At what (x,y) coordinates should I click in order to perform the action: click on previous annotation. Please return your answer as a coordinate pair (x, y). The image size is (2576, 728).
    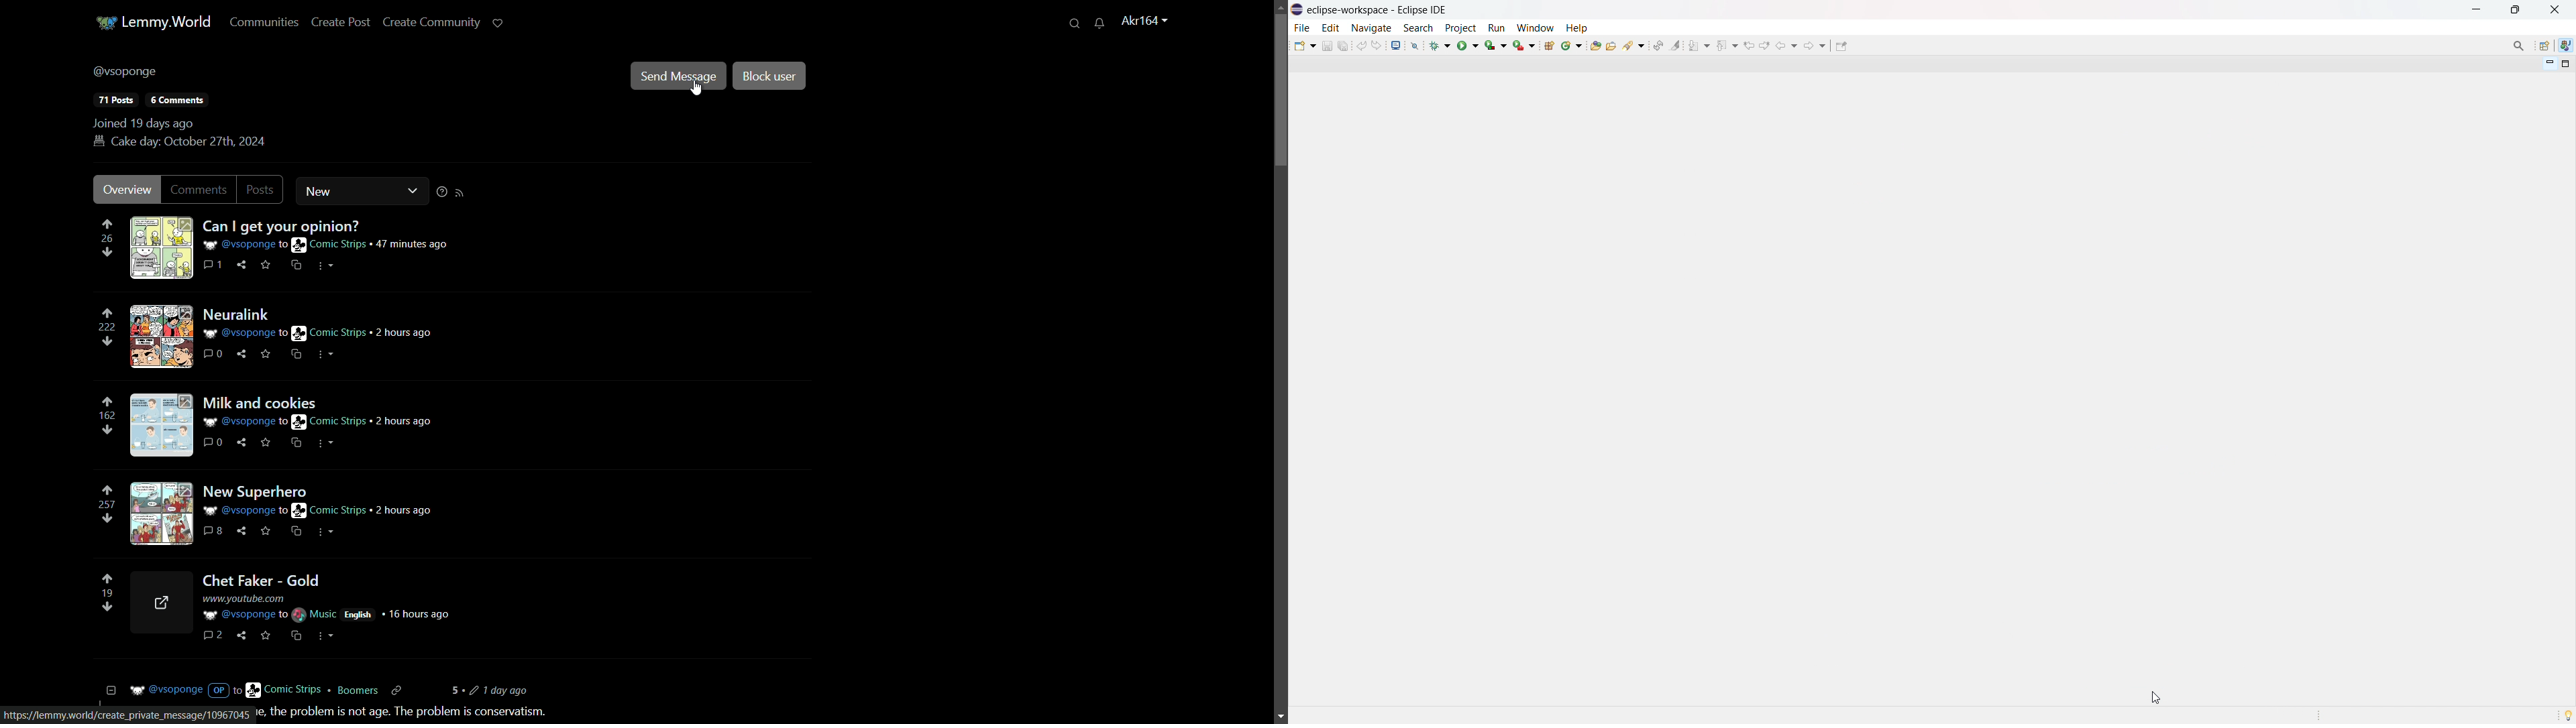
    Looking at the image, I should click on (1727, 45).